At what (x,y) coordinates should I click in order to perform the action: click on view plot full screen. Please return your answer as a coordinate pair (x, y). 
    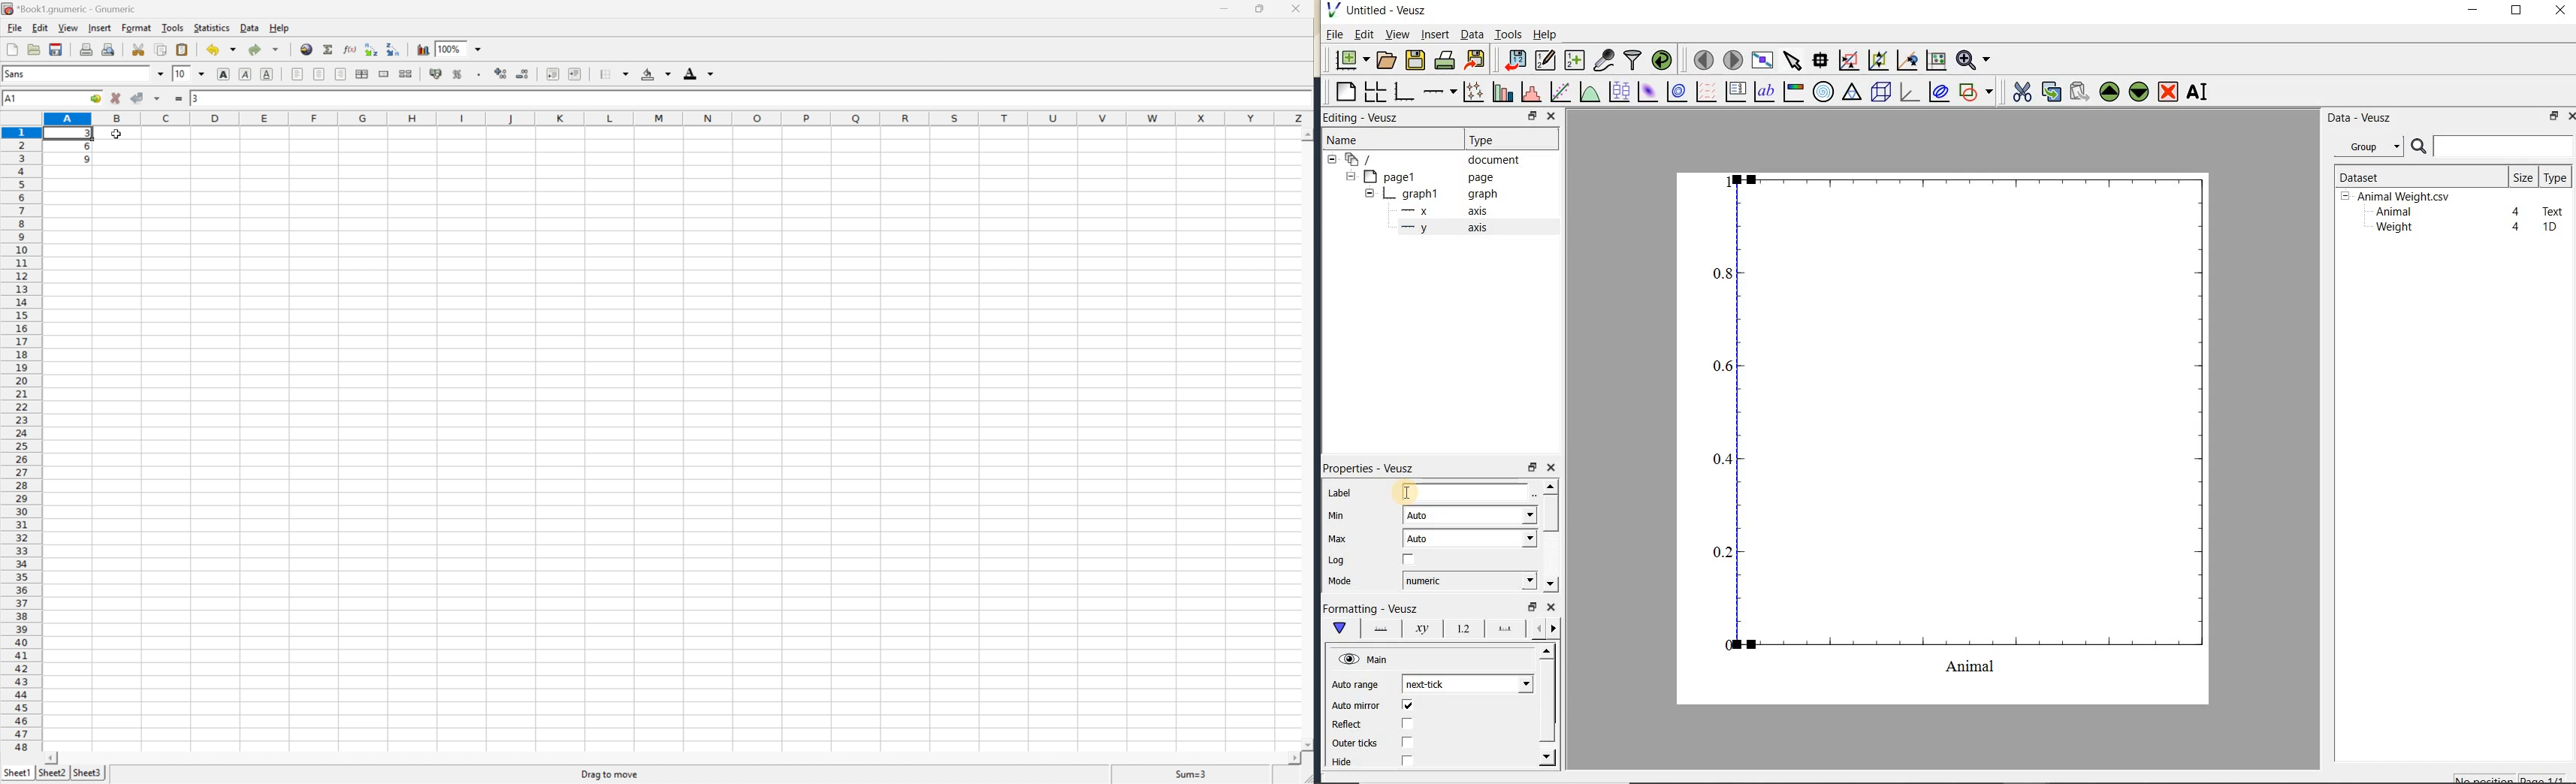
    Looking at the image, I should click on (1762, 61).